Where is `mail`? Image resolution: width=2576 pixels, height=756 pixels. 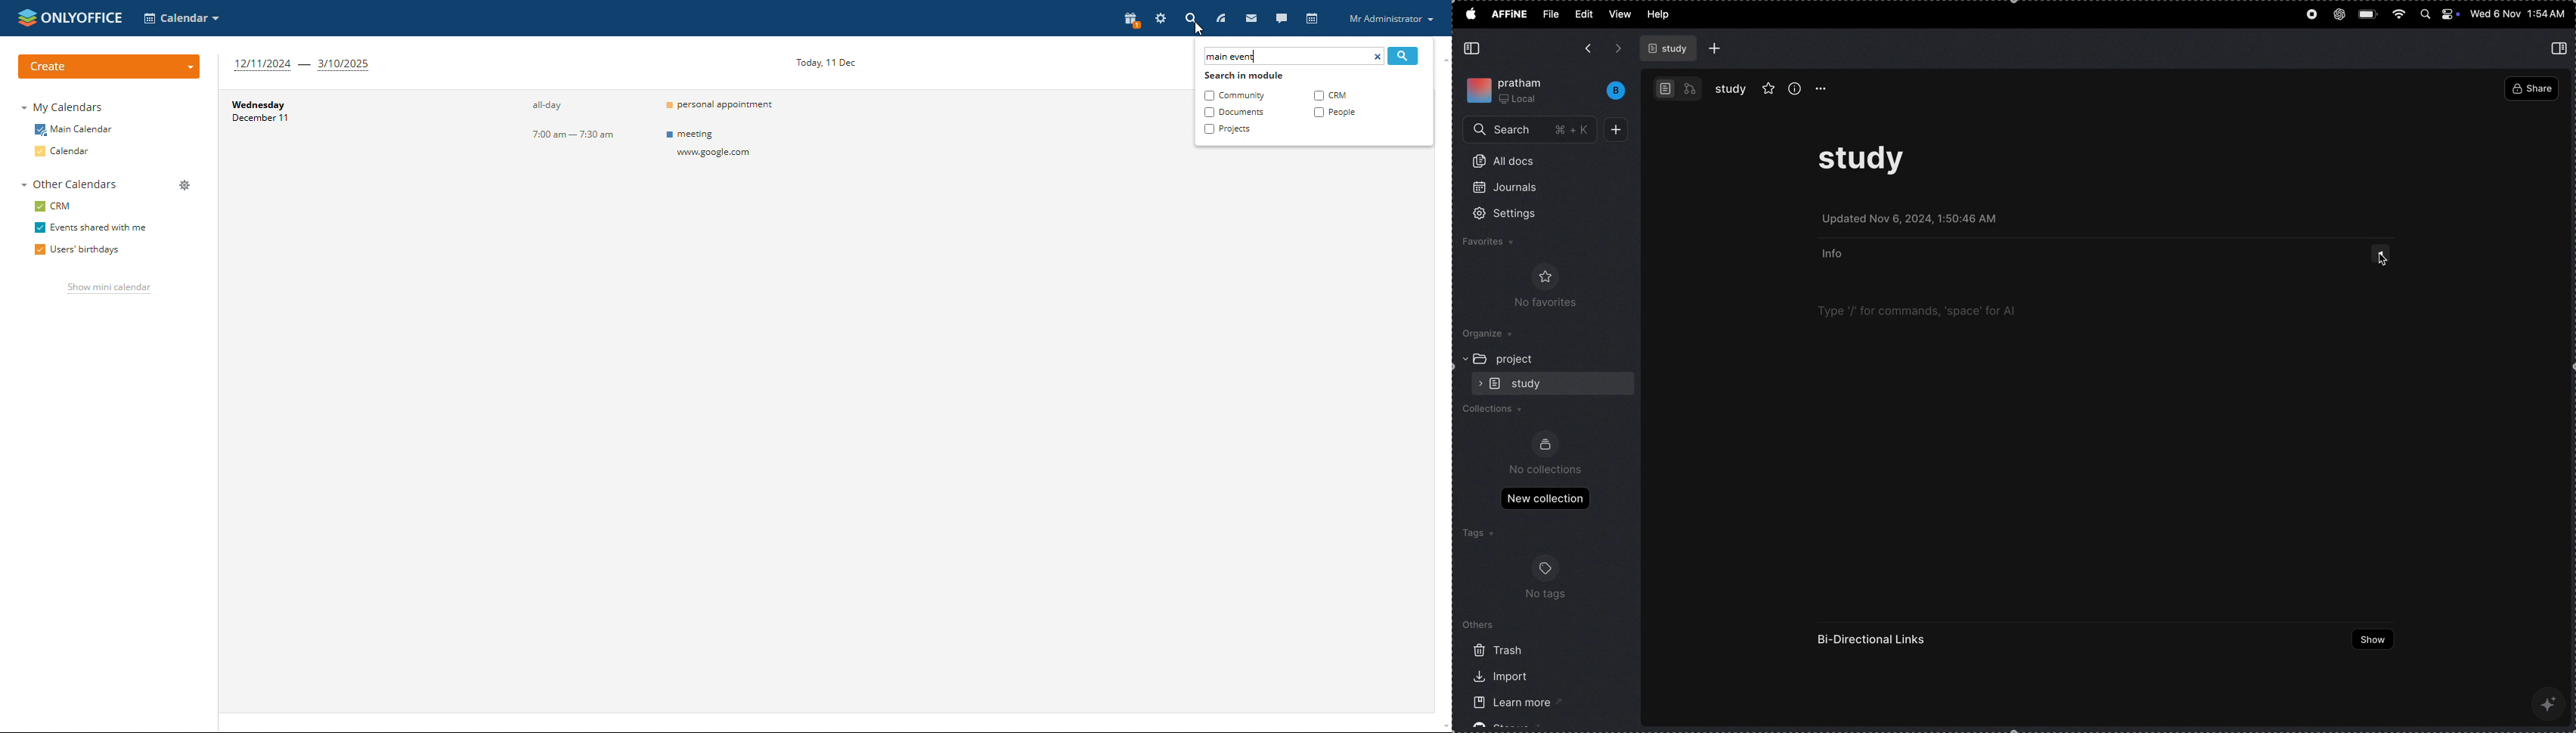 mail is located at coordinates (1250, 17).